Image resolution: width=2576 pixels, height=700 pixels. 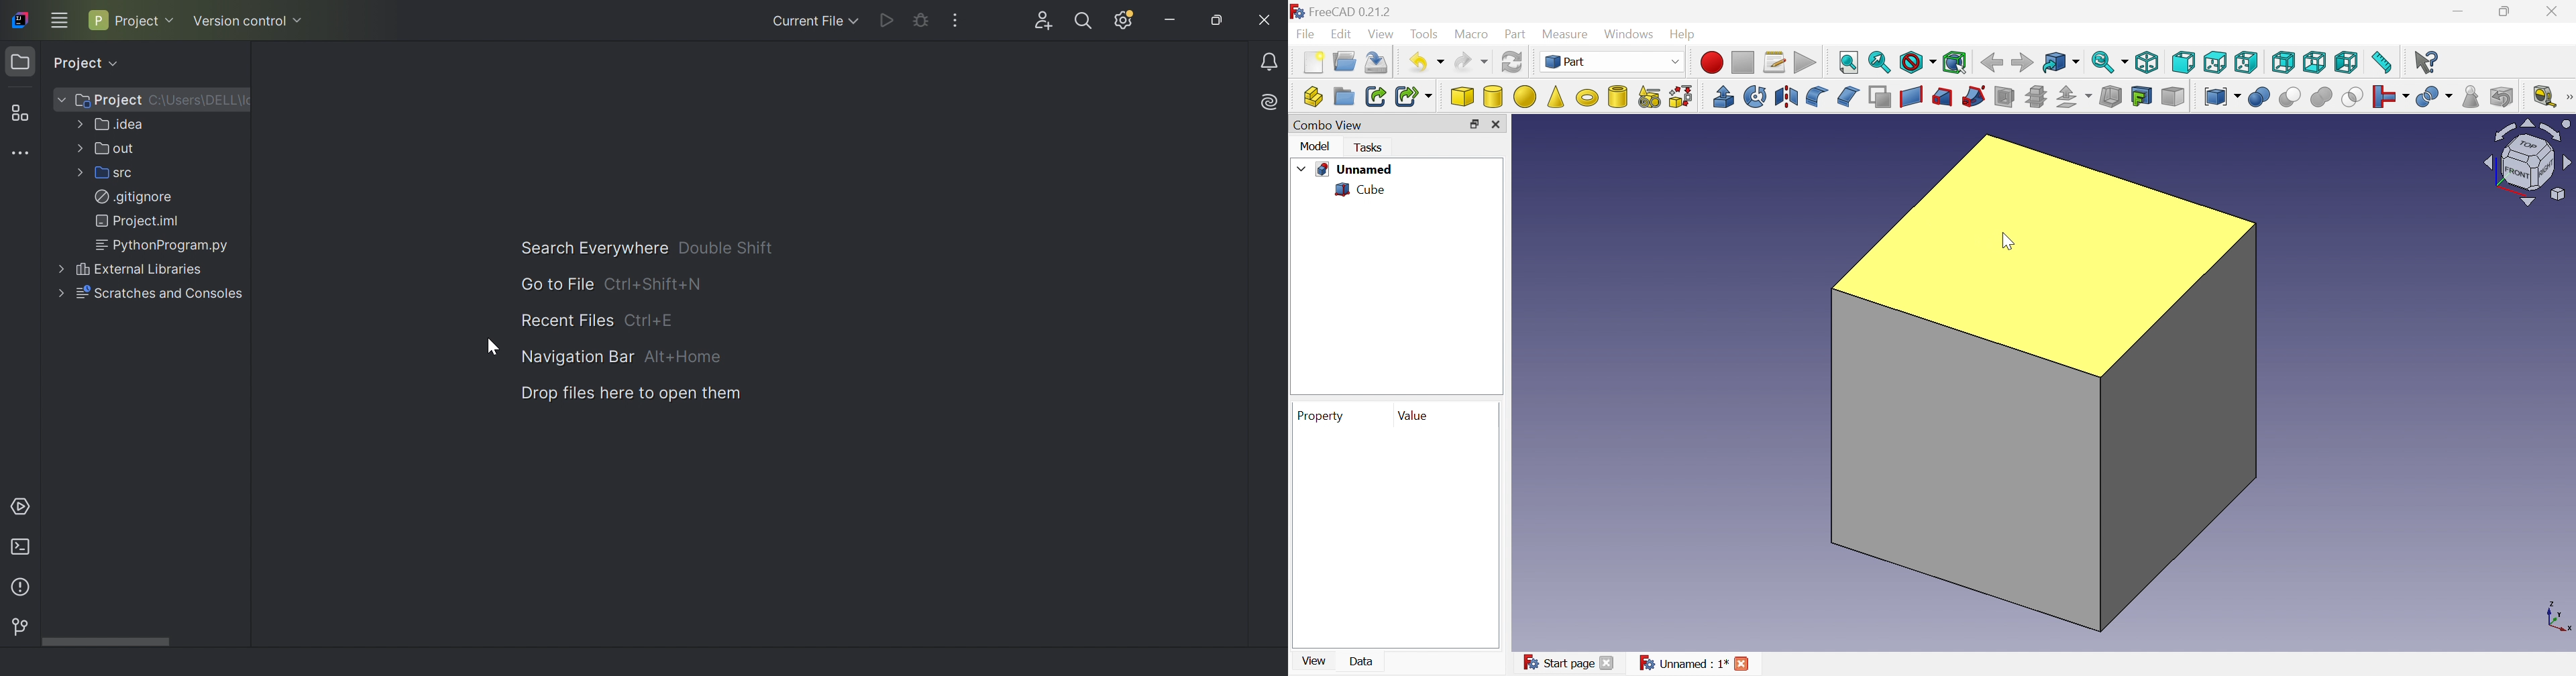 I want to click on Draw style, so click(x=1919, y=61).